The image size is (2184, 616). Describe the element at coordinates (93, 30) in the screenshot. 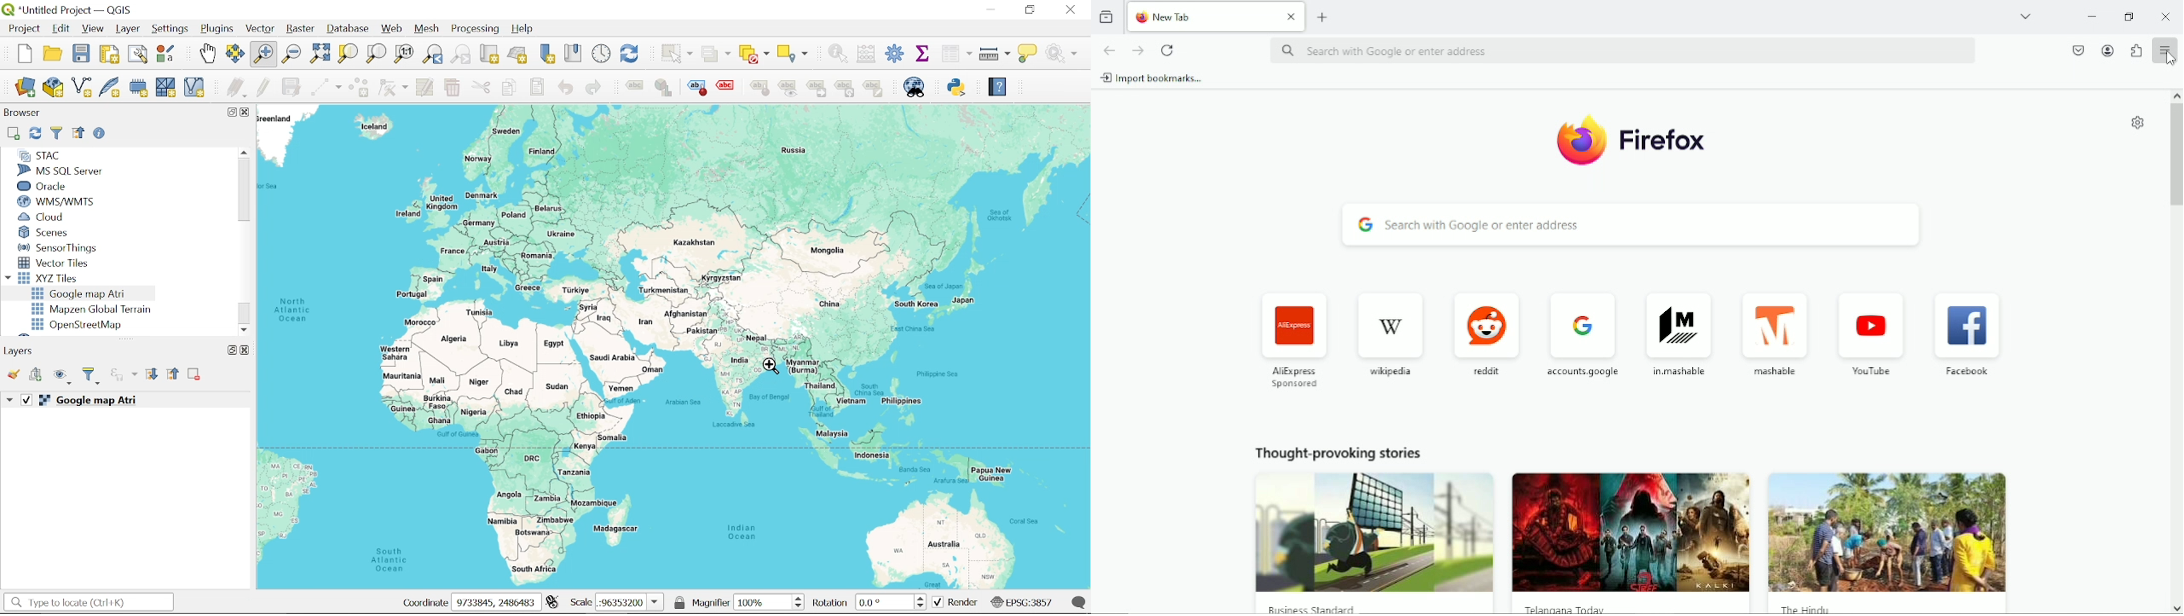

I see `View` at that location.